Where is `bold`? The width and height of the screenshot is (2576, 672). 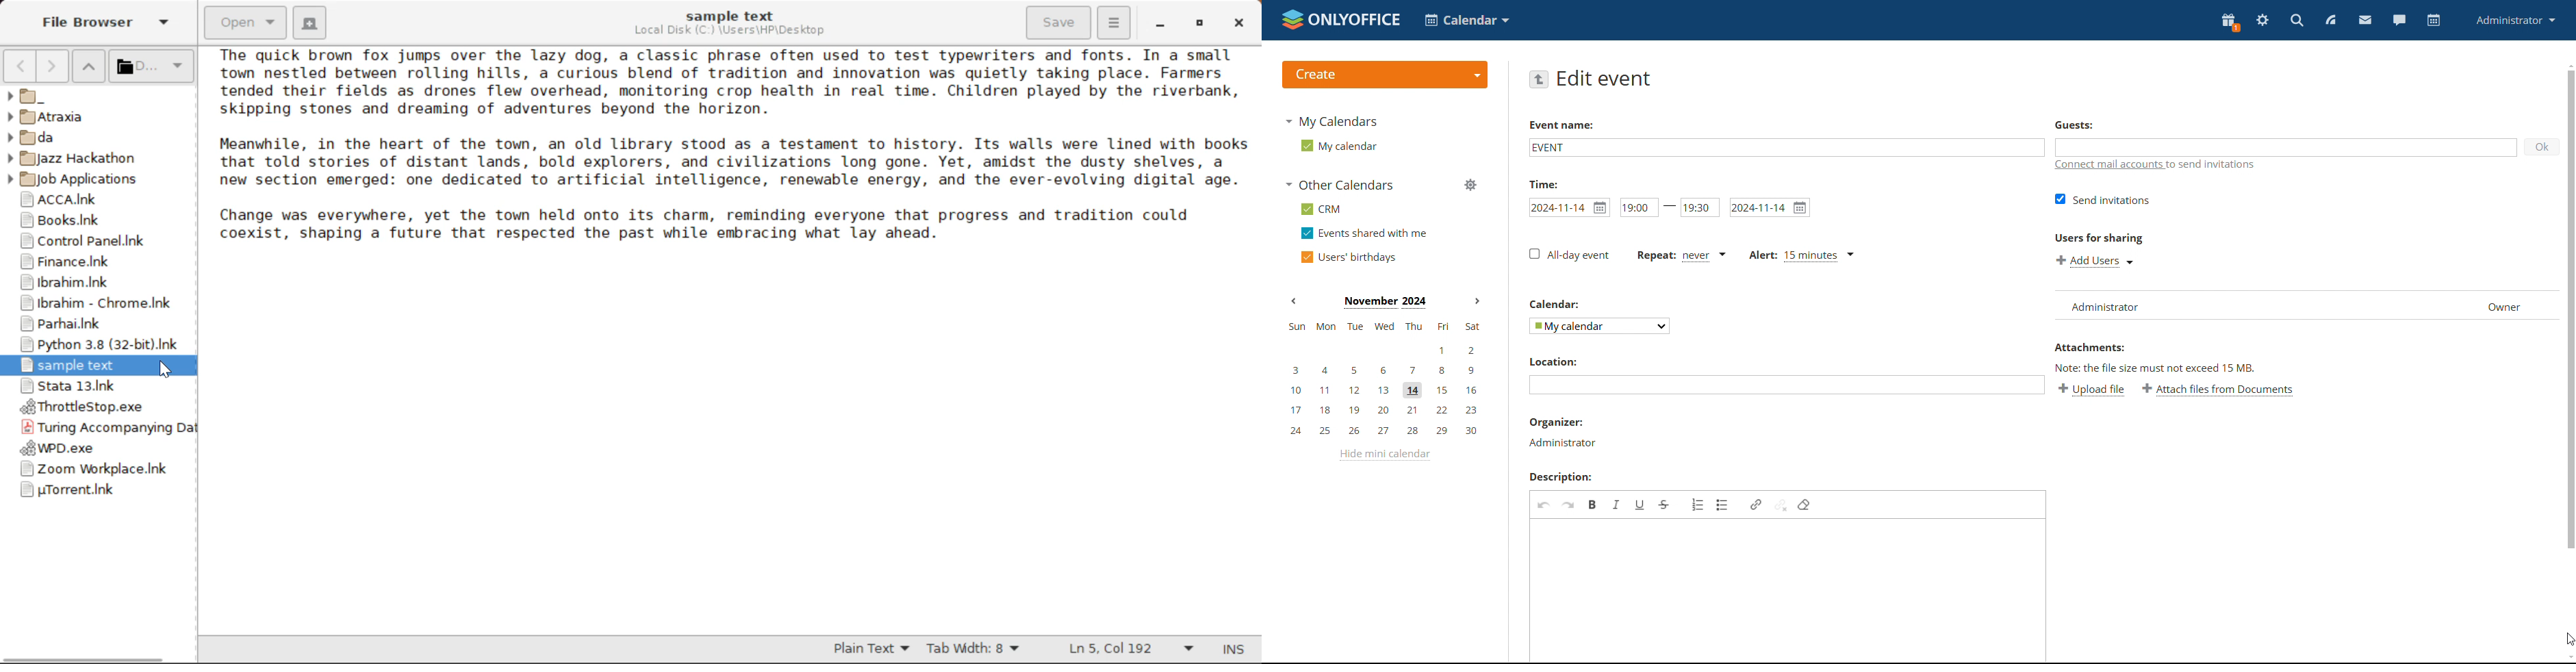 bold is located at coordinates (1592, 504).